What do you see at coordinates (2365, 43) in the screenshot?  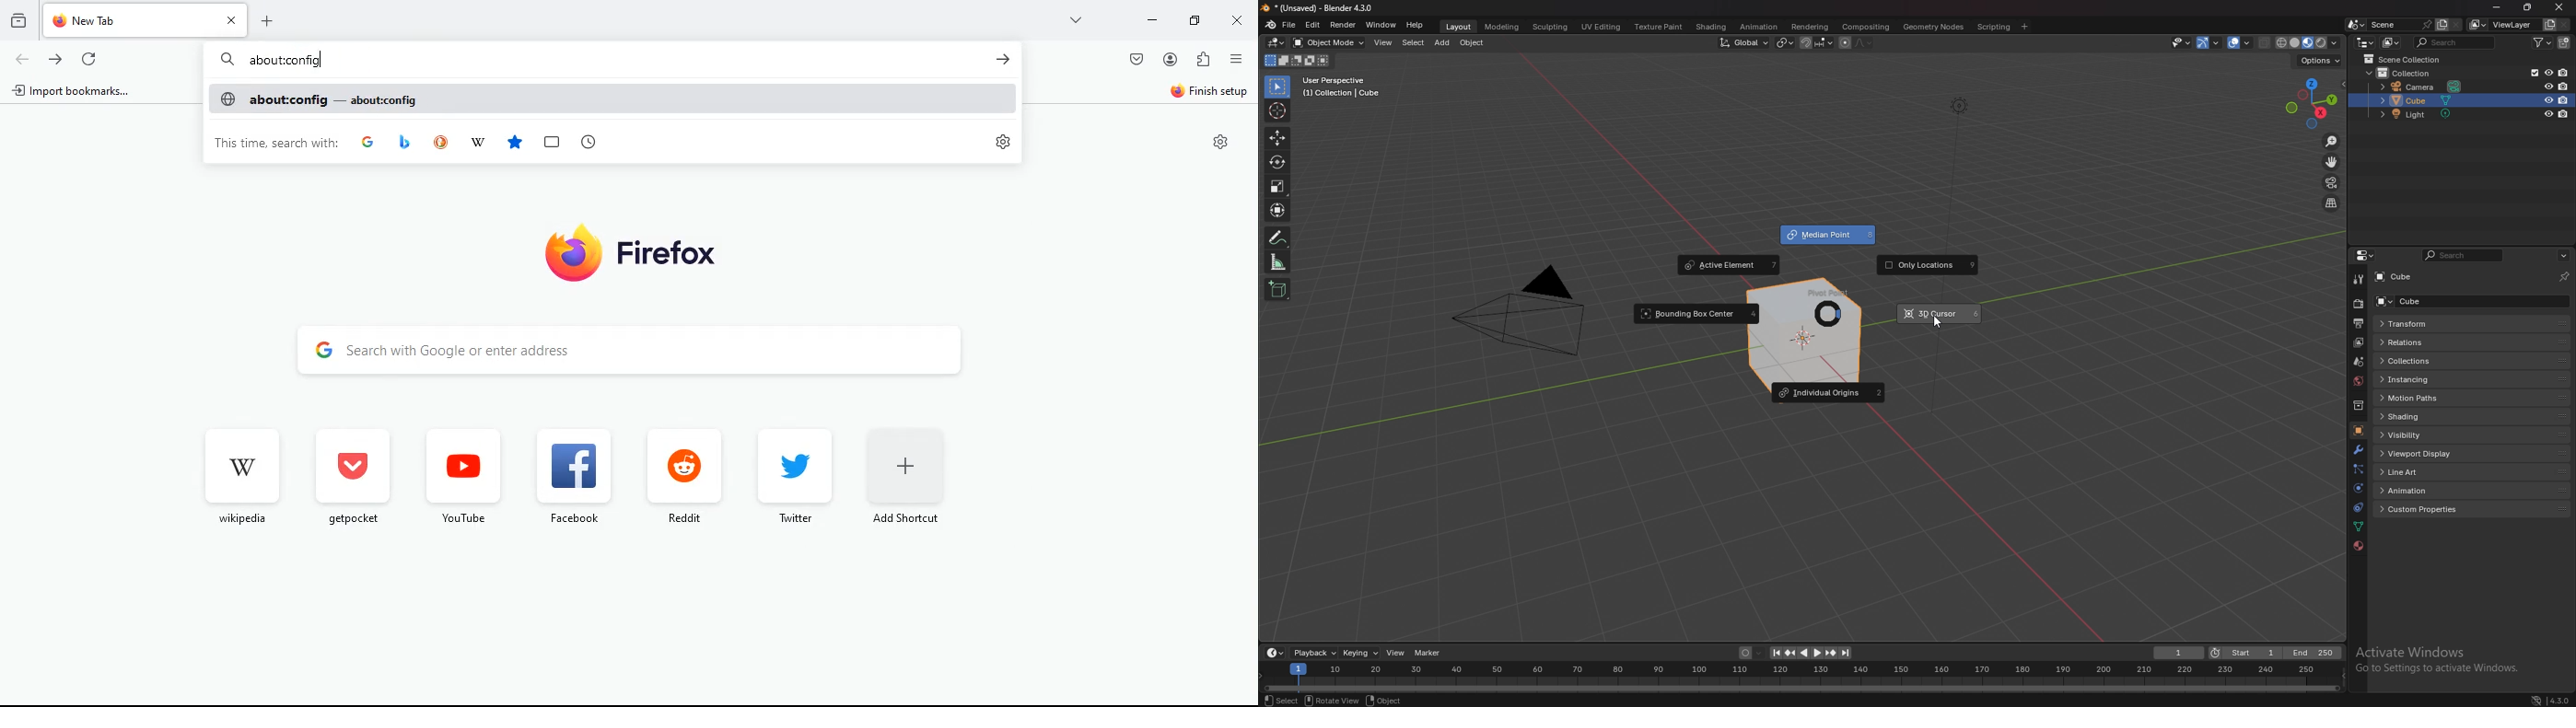 I see `editor type` at bounding box center [2365, 43].